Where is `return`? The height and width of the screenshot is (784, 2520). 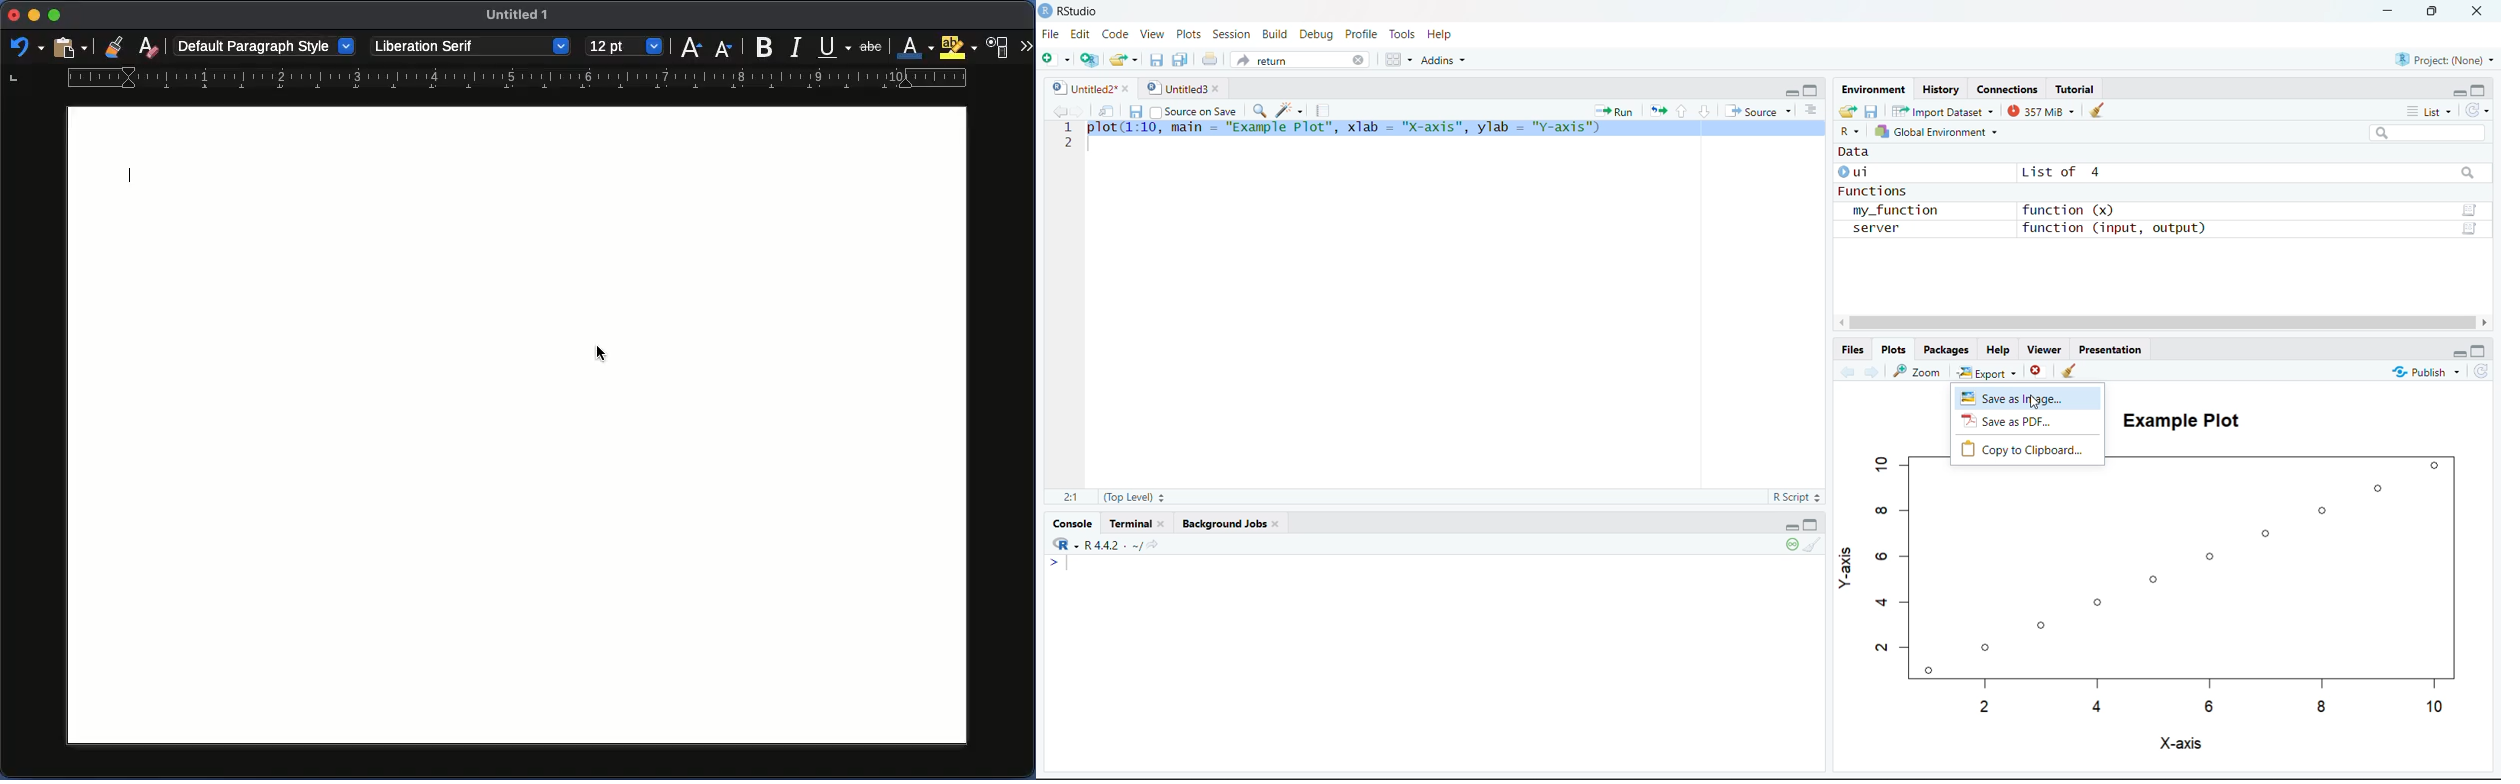 return is located at coordinates (1299, 60).